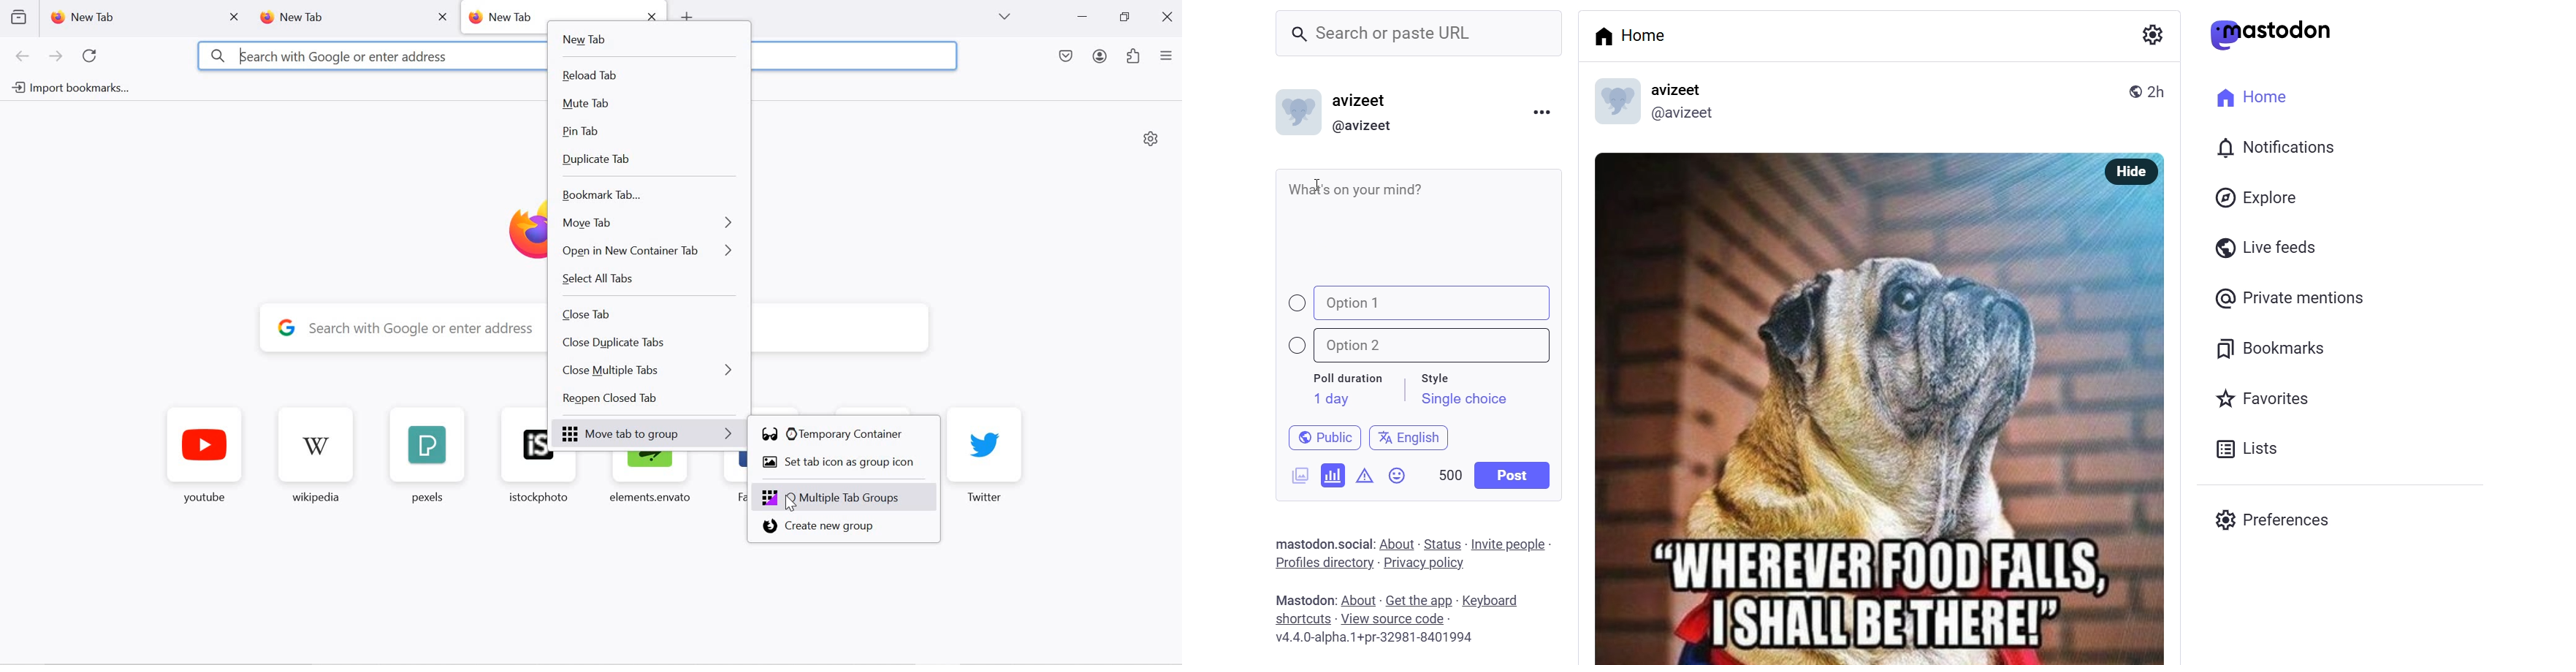  Describe the element at coordinates (1322, 188) in the screenshot. I see `cursor` at that location.